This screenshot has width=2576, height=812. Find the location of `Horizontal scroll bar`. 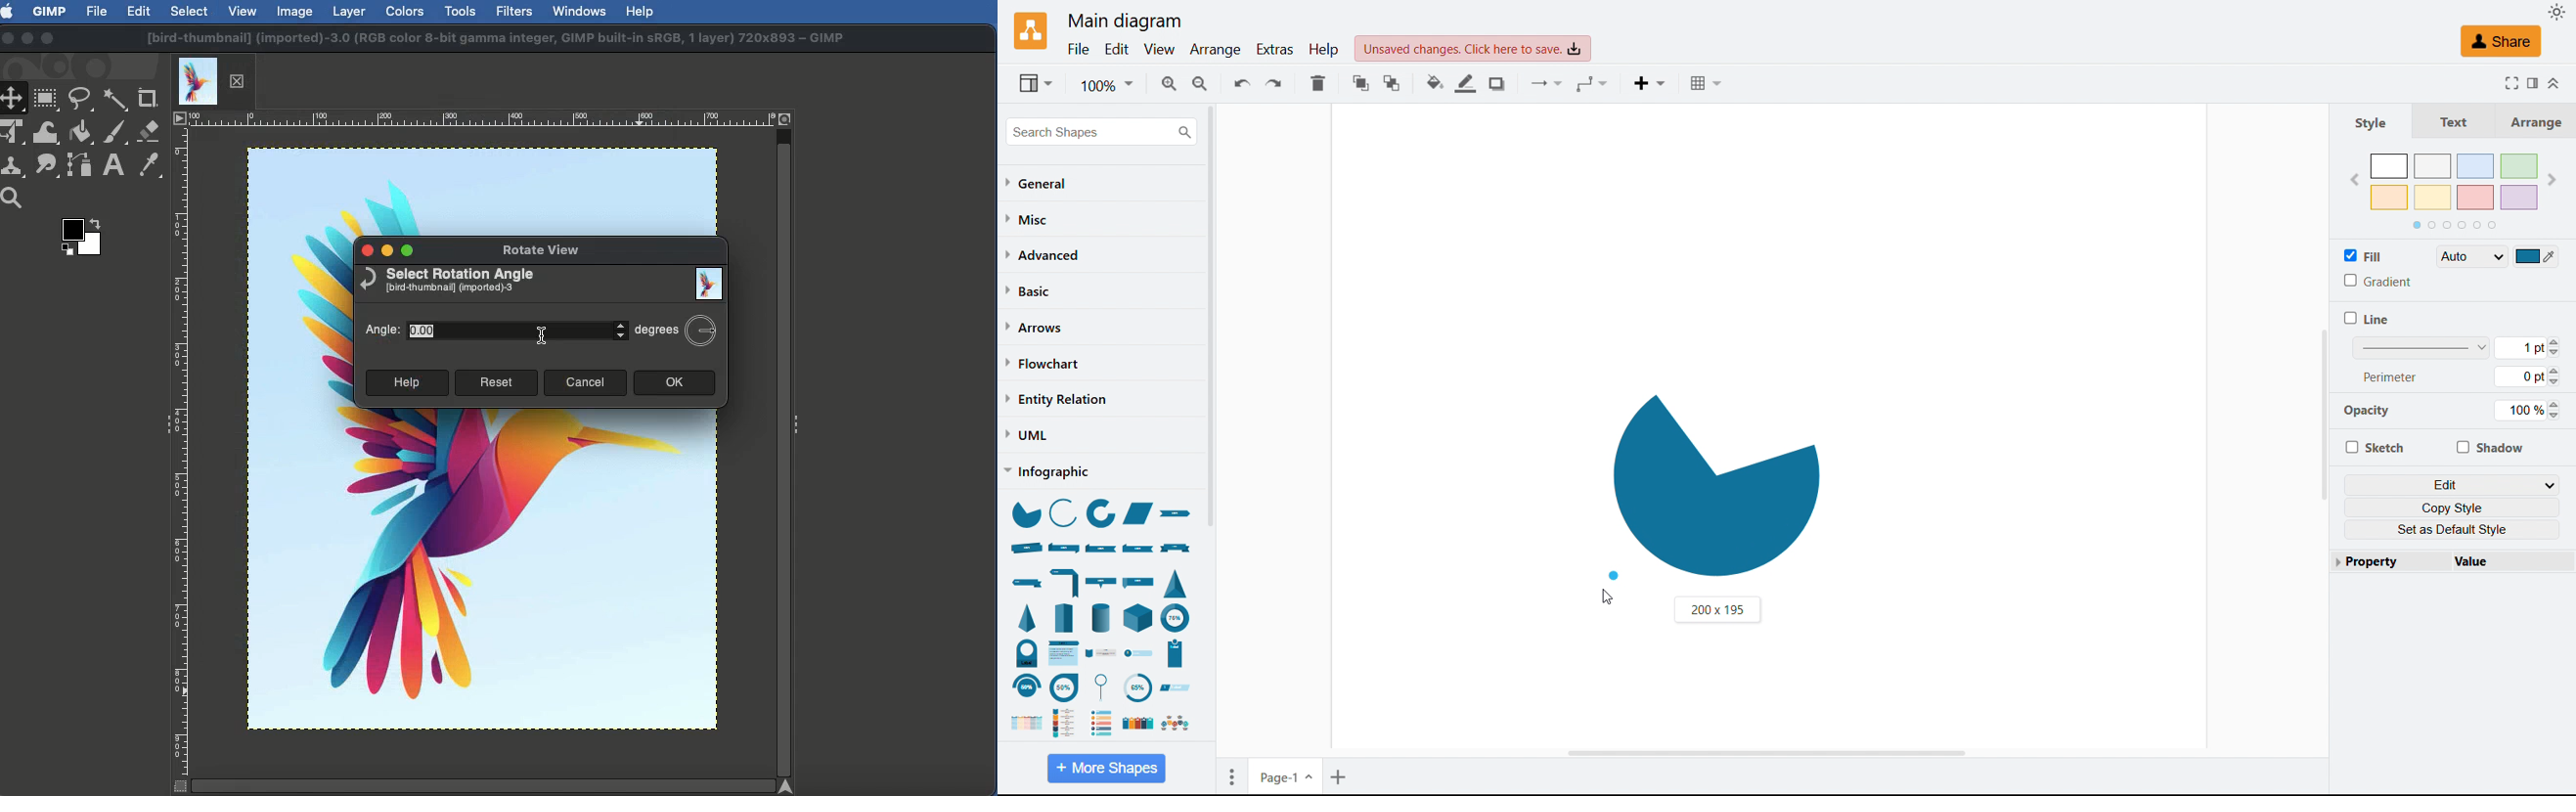

Horizontal scroll bar is located at coordinates (1764, 752).